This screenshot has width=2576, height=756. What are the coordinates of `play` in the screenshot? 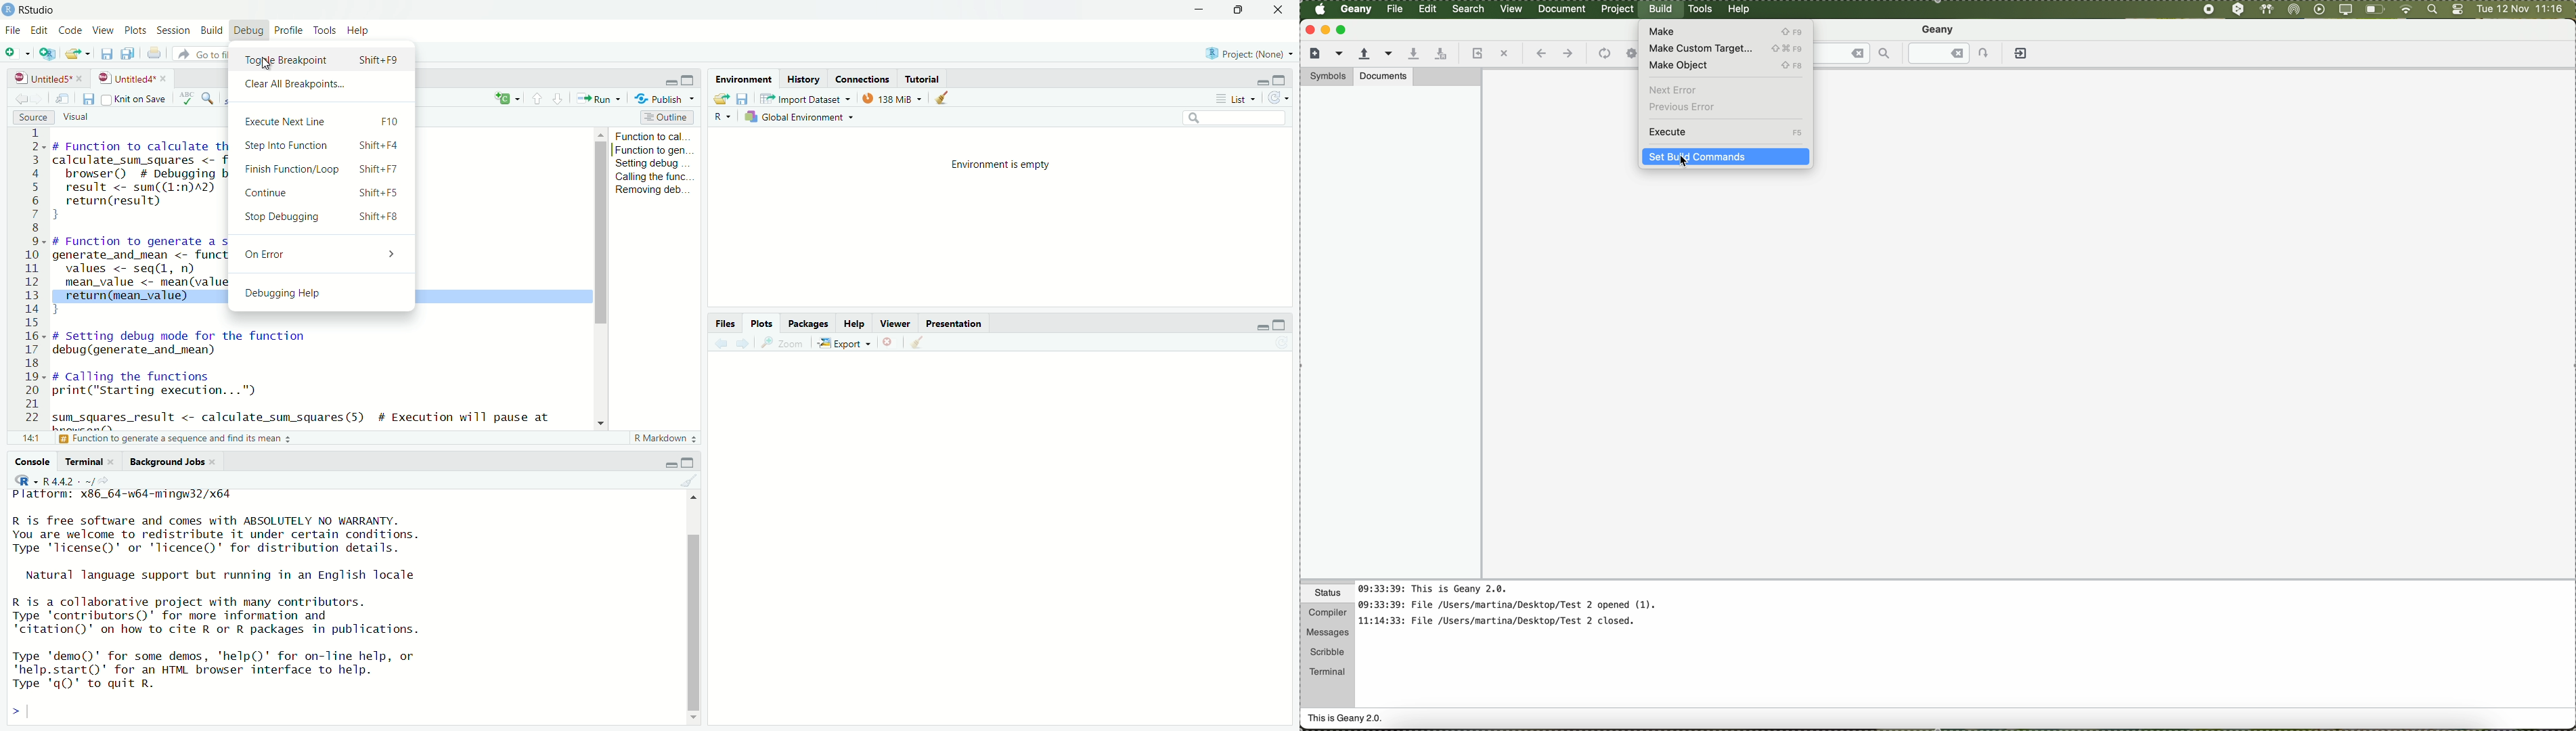 It's located at (2317, 9).